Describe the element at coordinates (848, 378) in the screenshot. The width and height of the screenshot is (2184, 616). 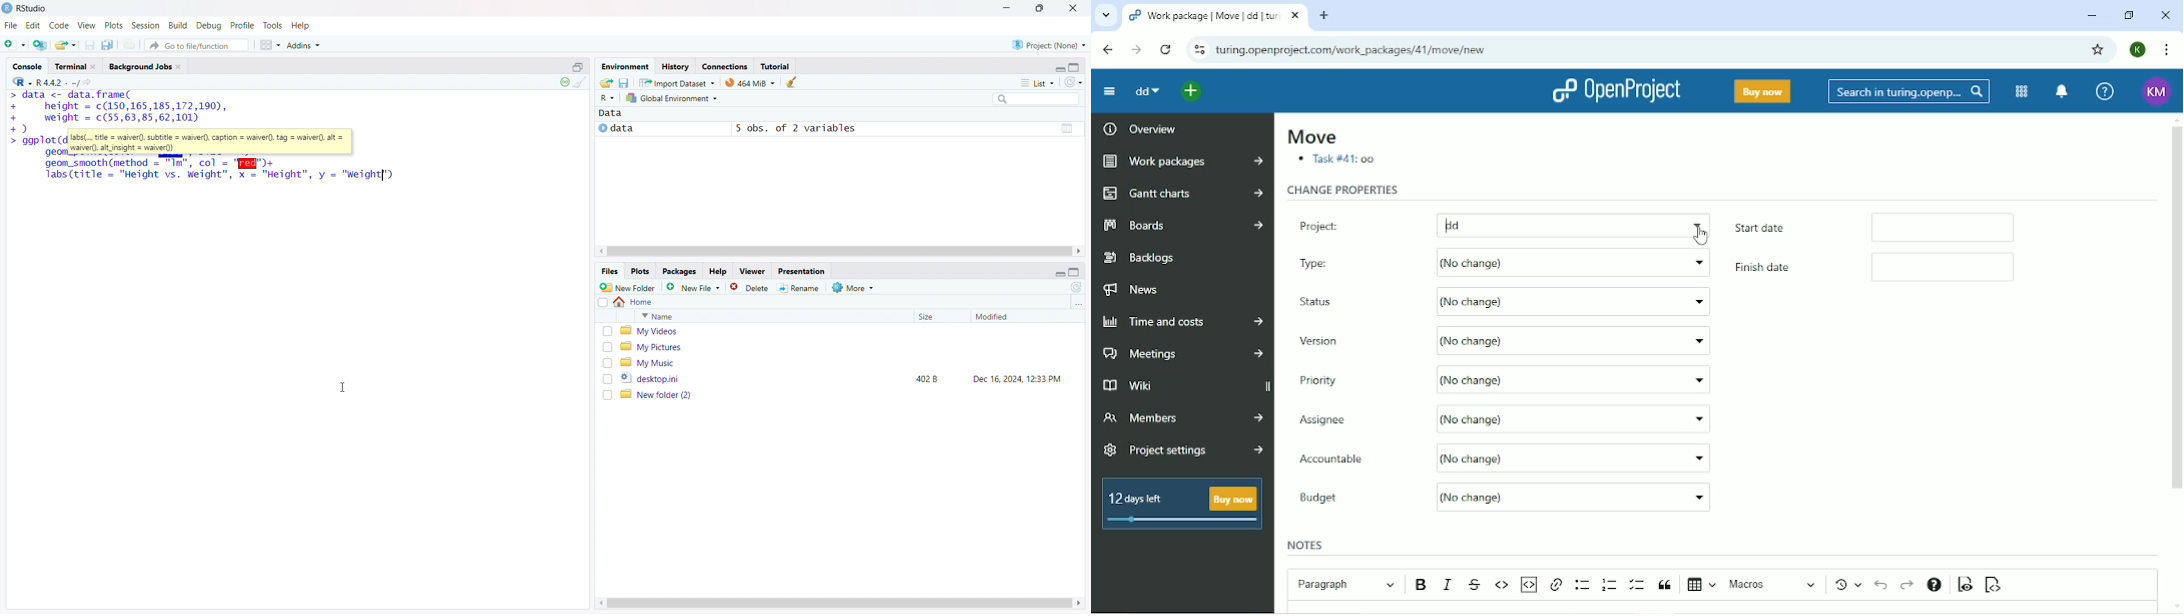
I see `desktop.in  402B Dec 16, 2024, 12:33PM` at that location.